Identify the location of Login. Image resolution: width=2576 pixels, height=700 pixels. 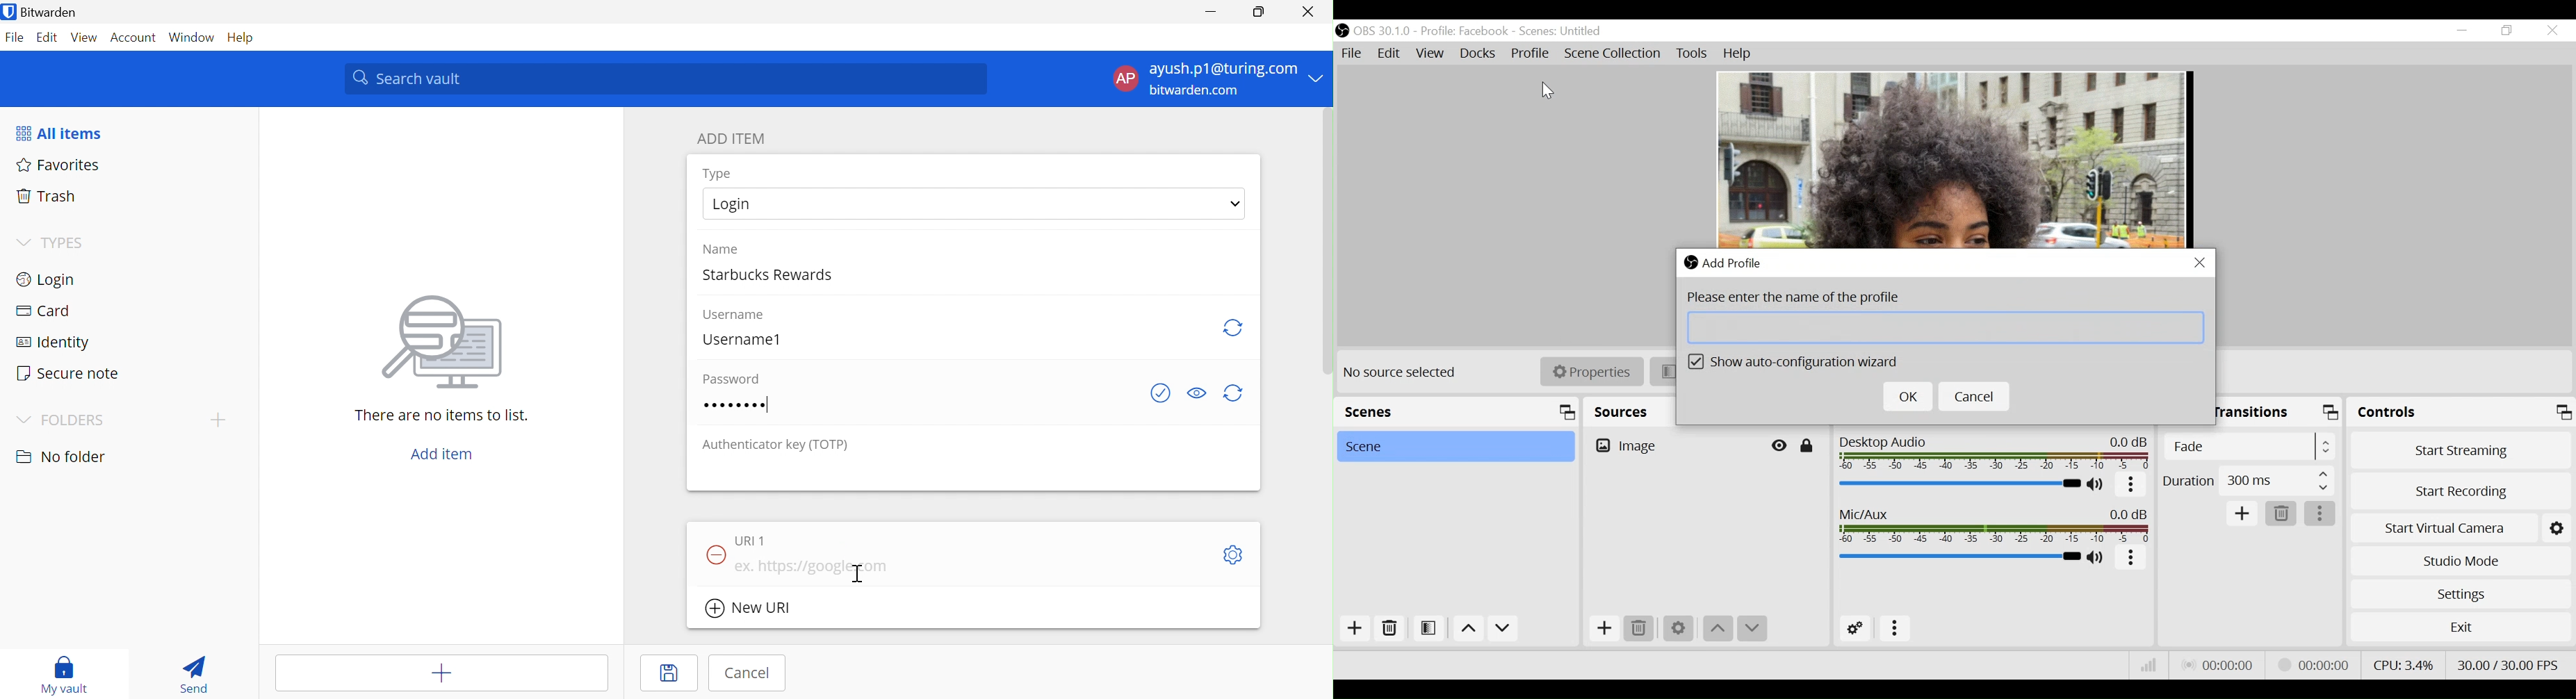
(44, 281).